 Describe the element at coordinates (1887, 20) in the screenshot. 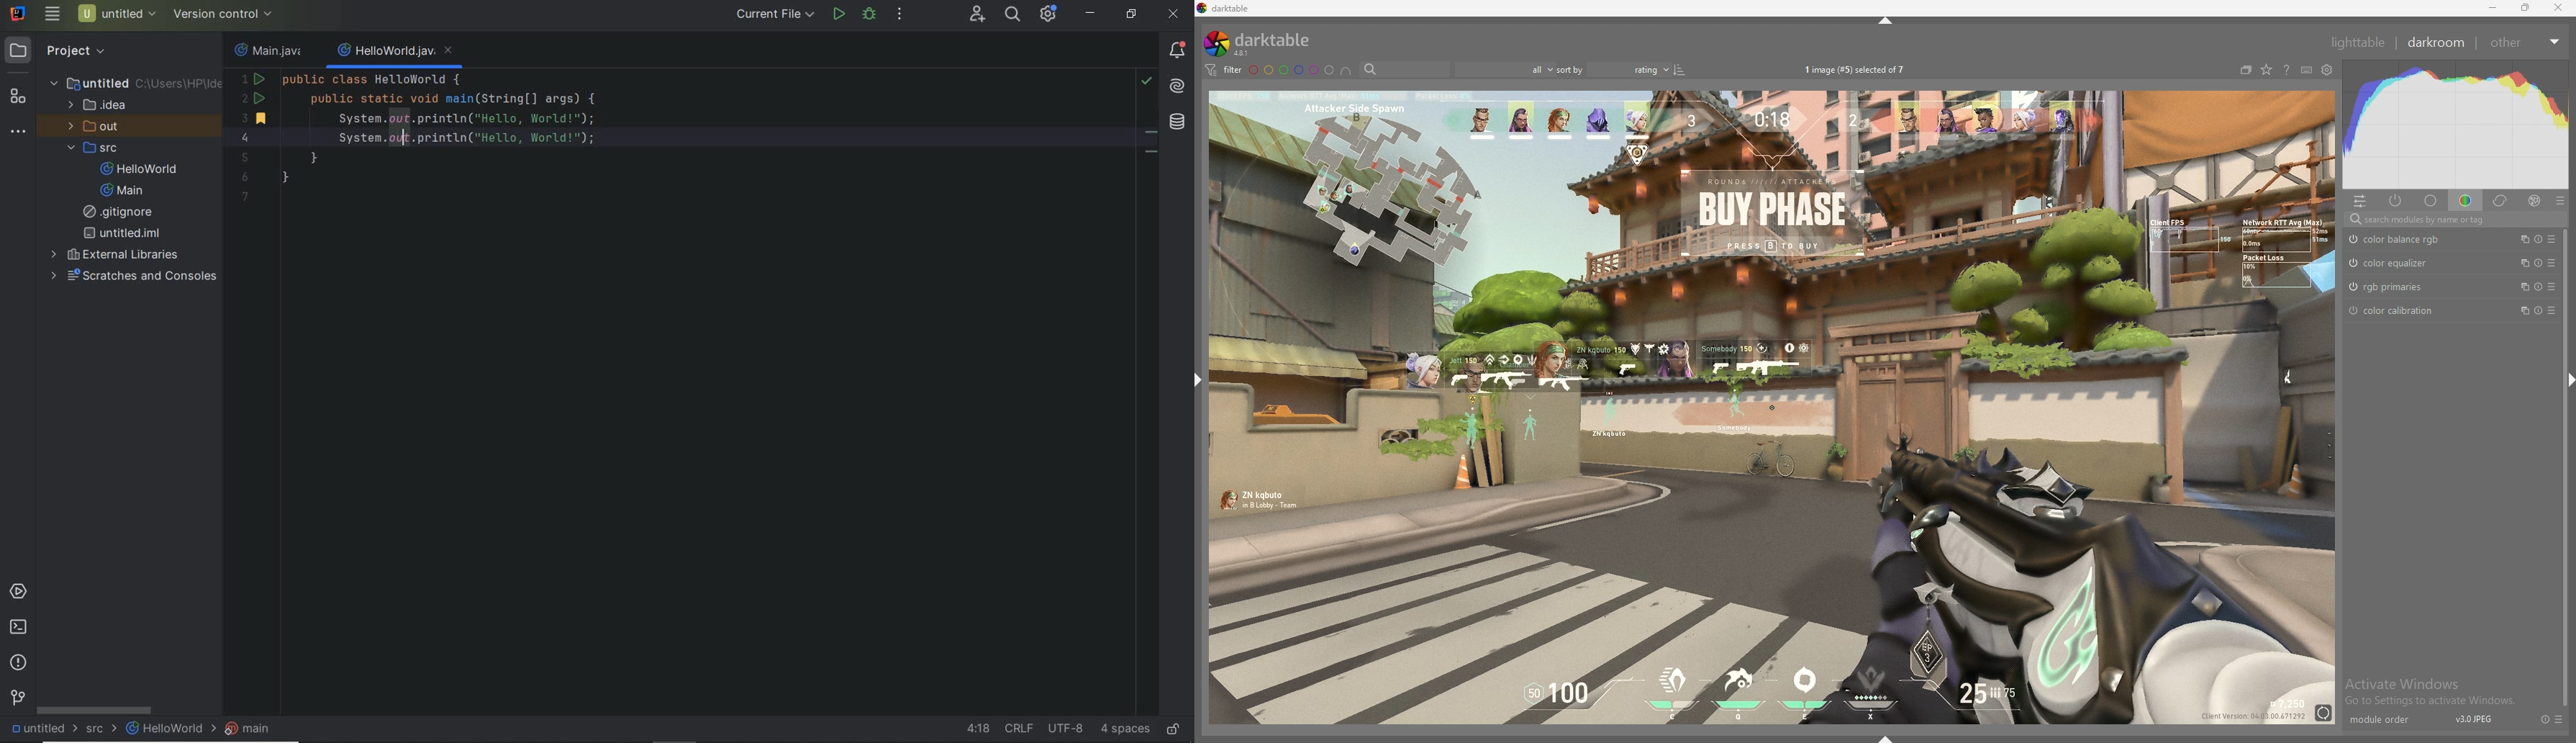

I see `hide` at that location.